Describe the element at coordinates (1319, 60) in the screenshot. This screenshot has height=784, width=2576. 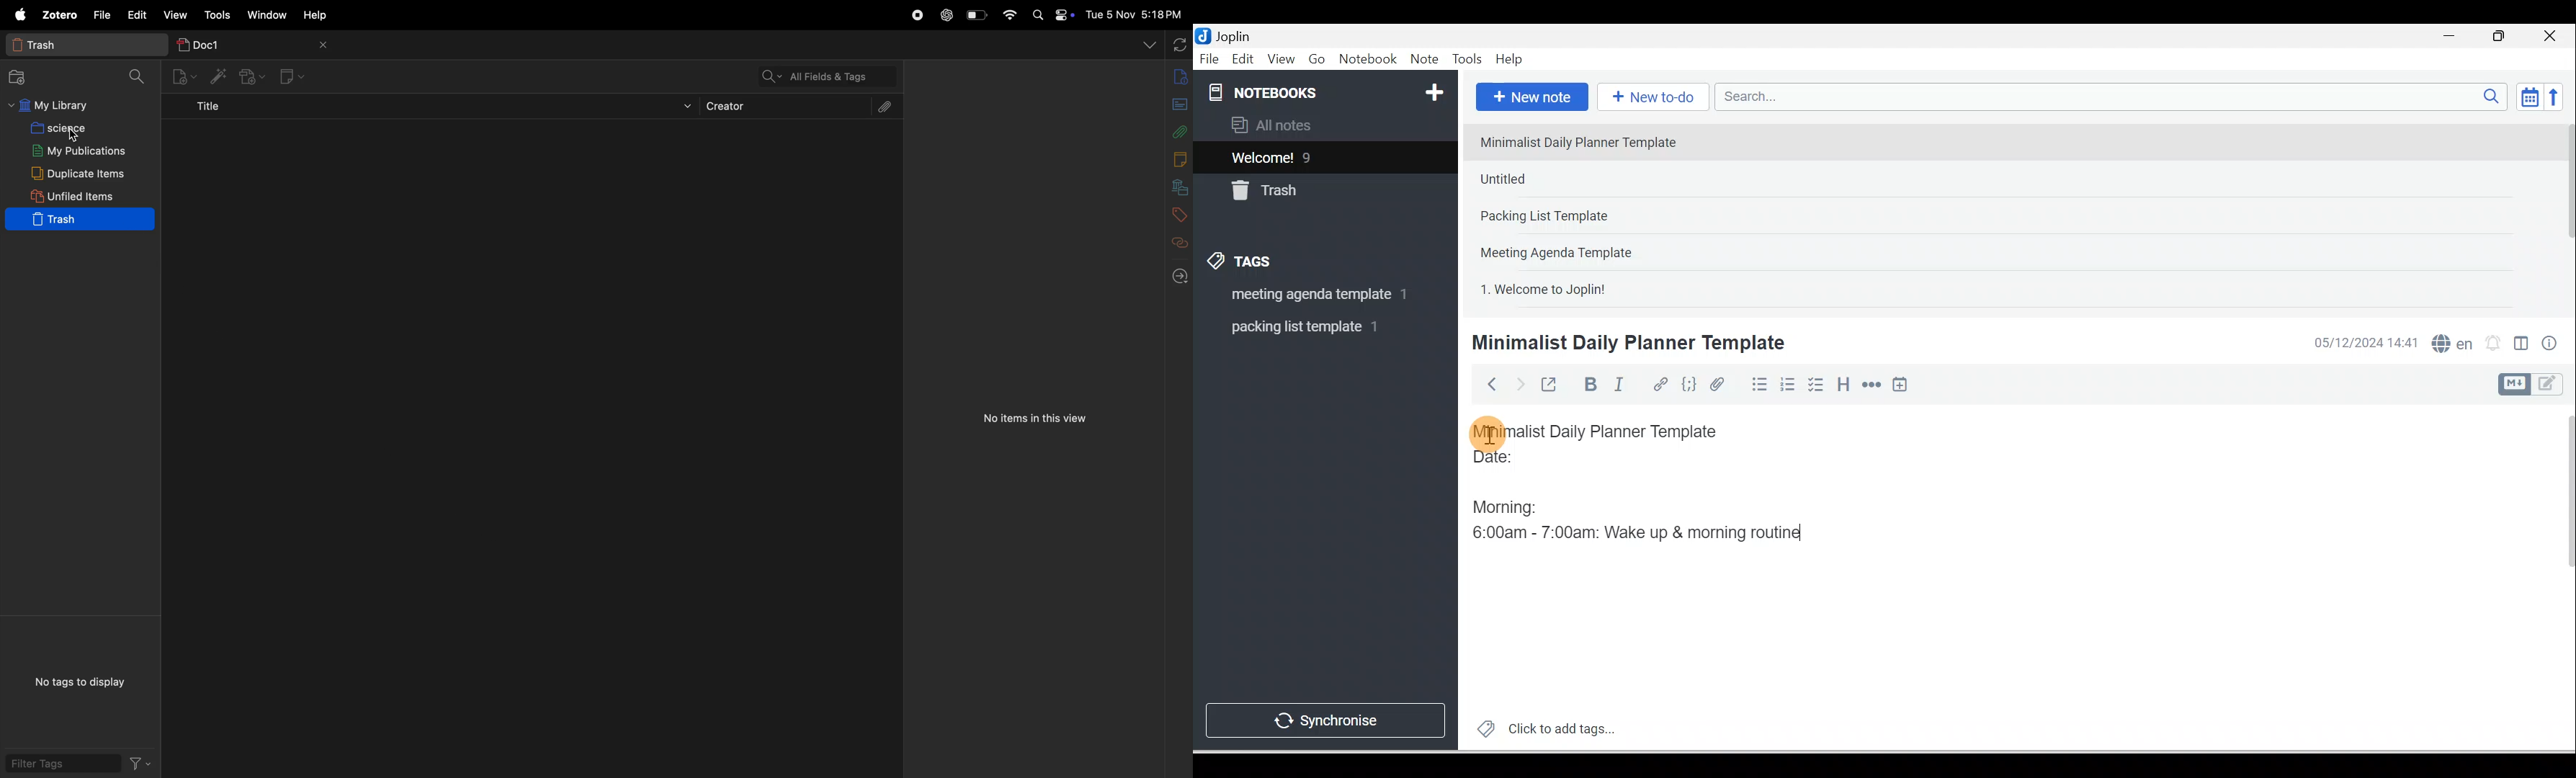
I see `Go` at that location.